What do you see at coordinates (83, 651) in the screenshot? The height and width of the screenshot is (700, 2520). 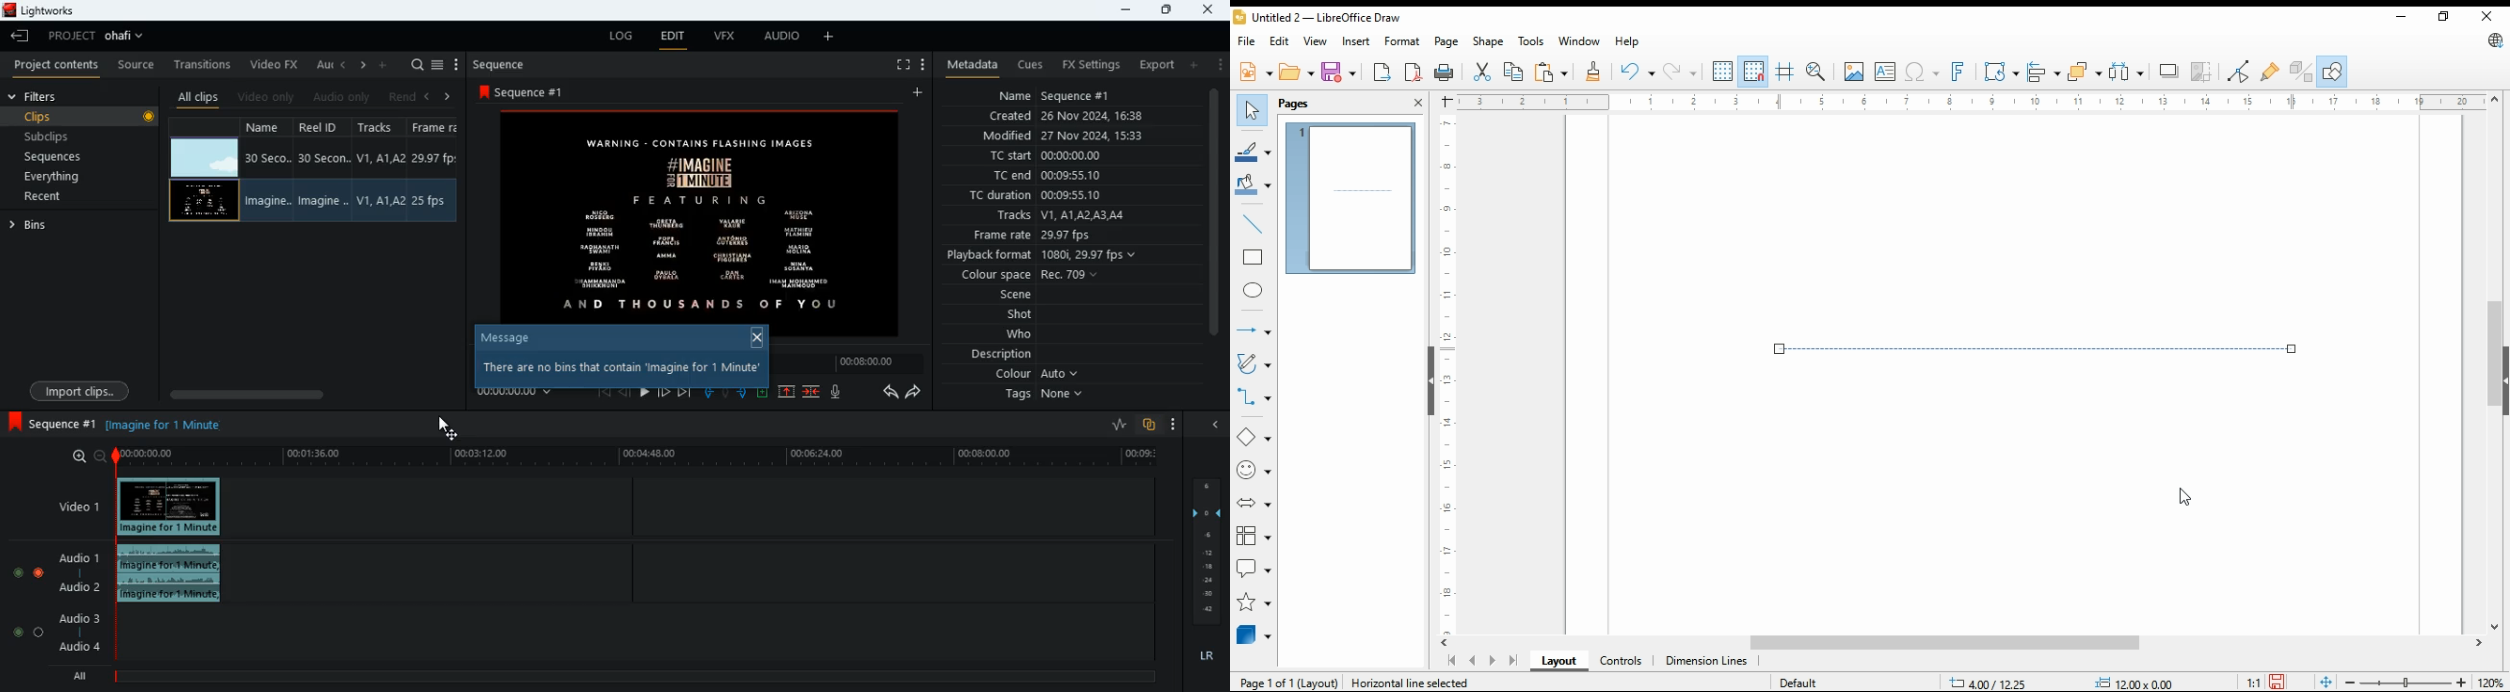 I see `audio 4` at bounding box center [83, 651].